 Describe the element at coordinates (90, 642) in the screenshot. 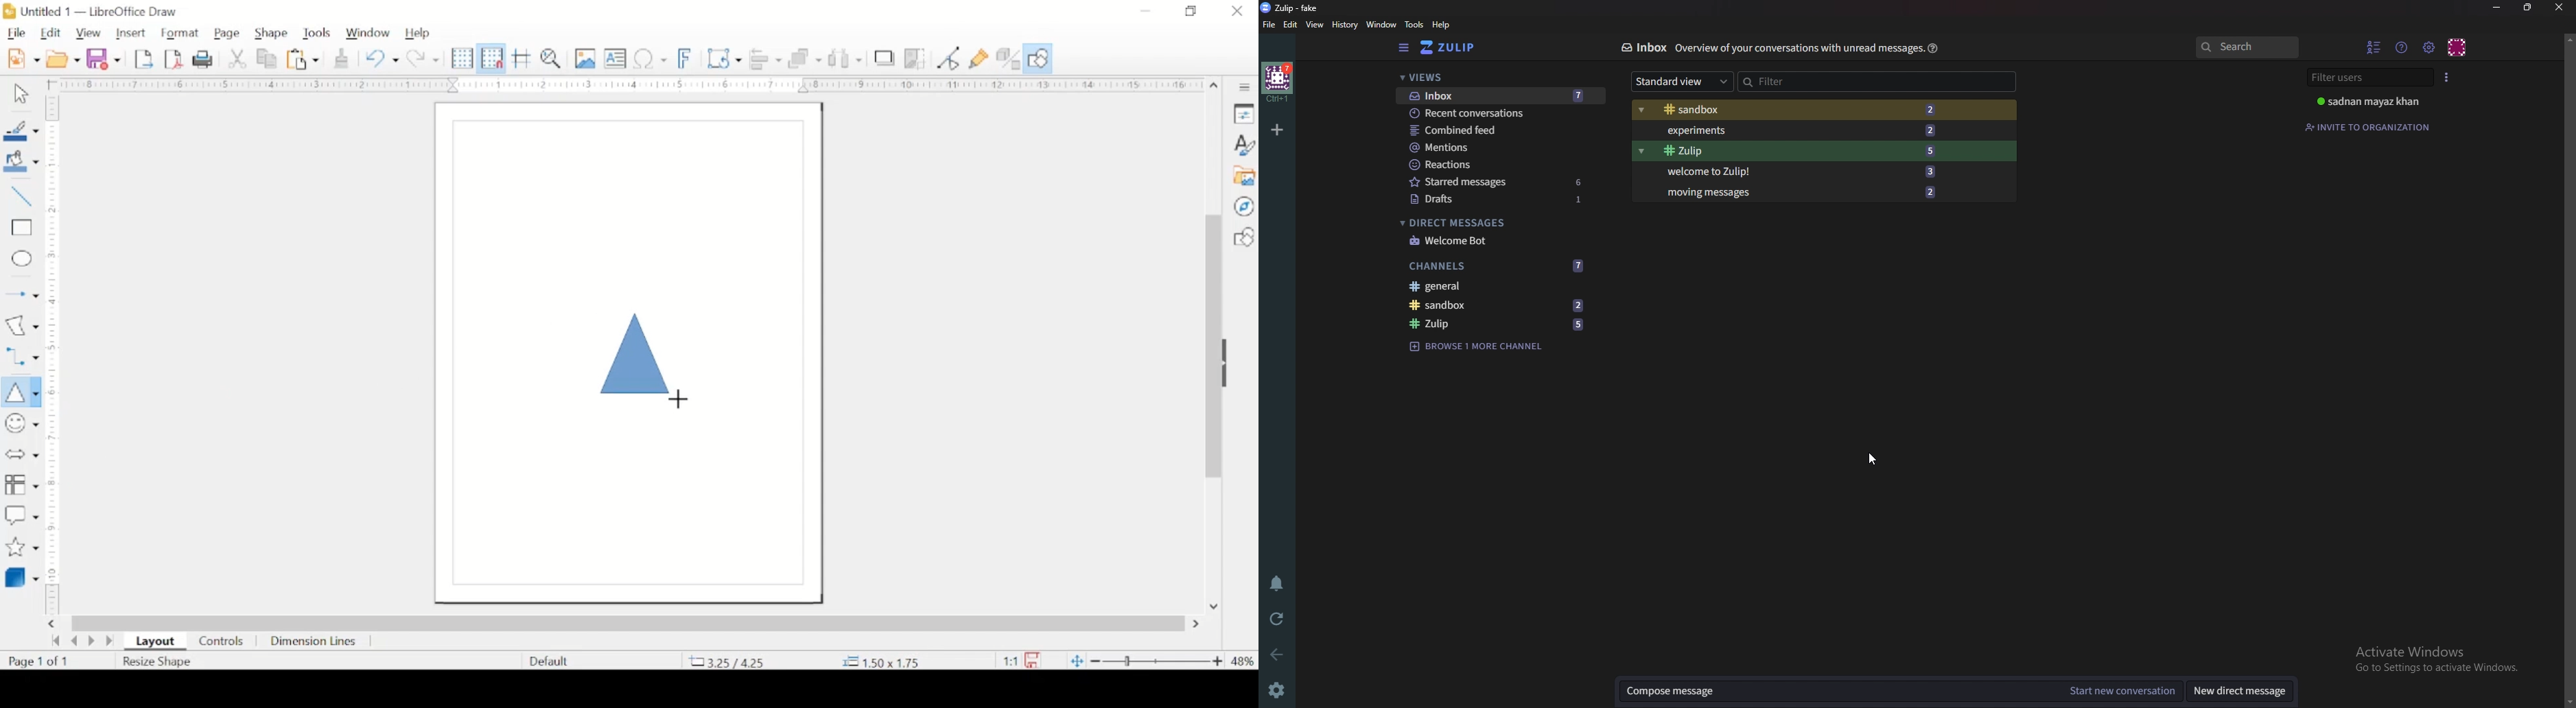

I see `next page` at that location.